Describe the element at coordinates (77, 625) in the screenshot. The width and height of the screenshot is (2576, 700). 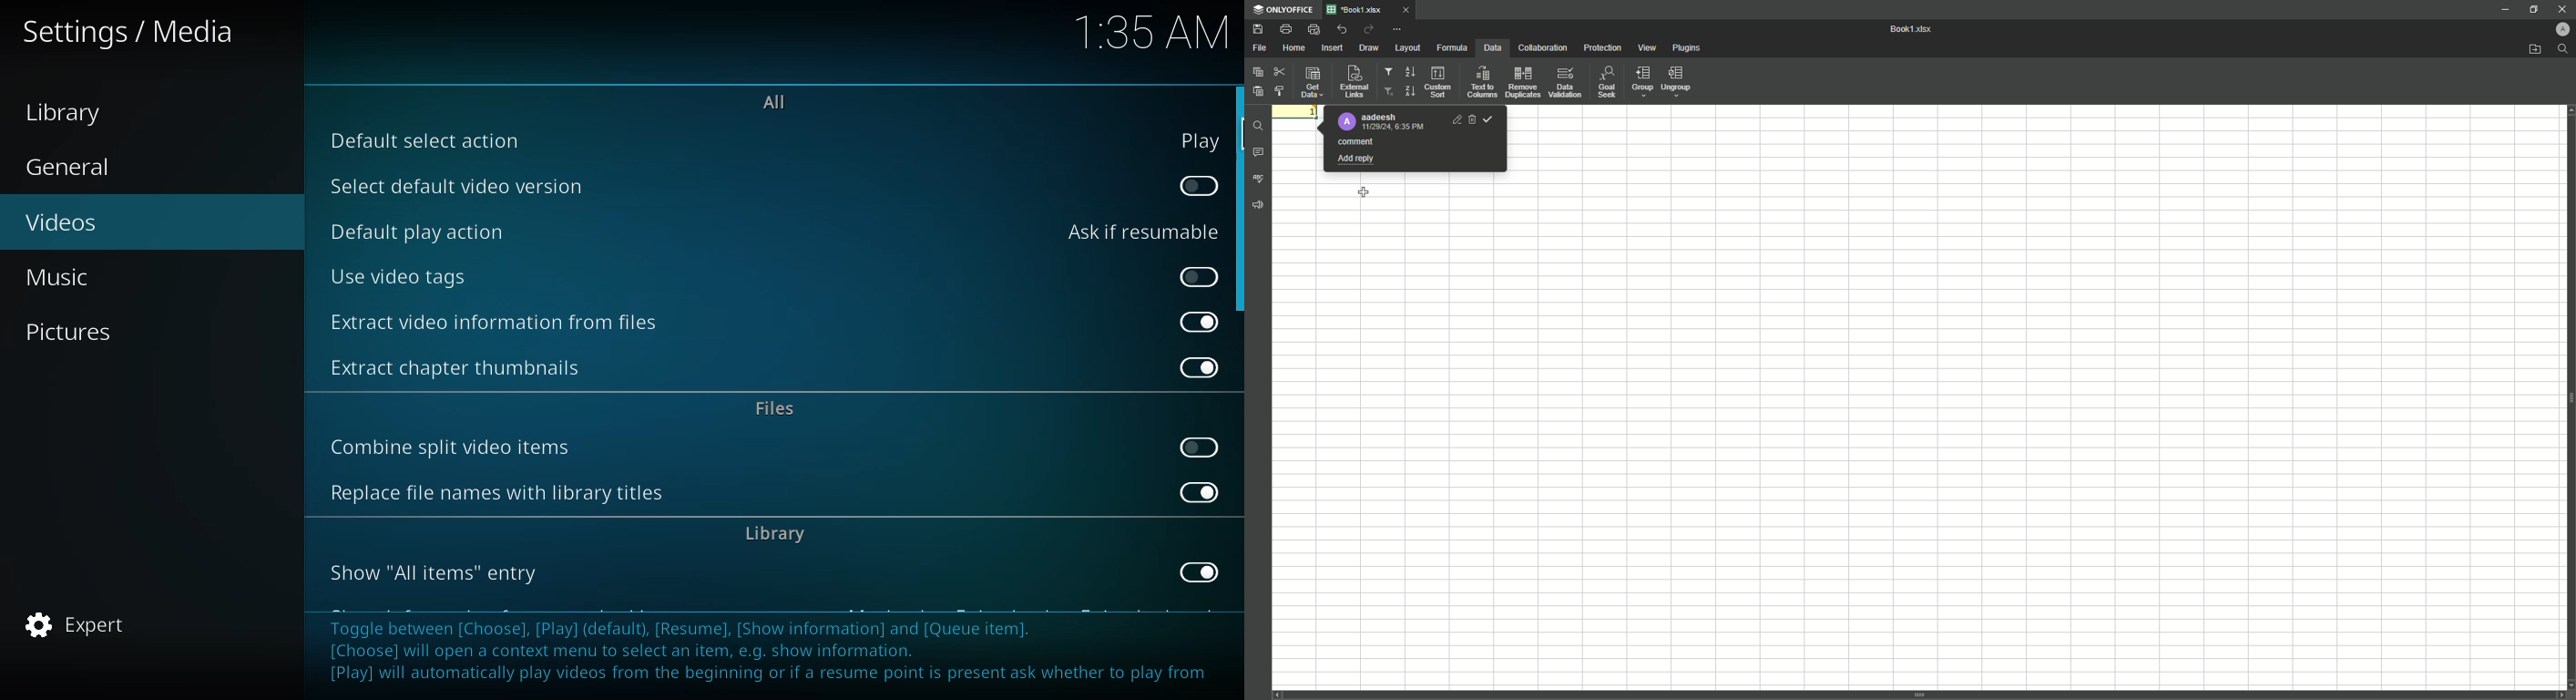
I see `expert` at that location.